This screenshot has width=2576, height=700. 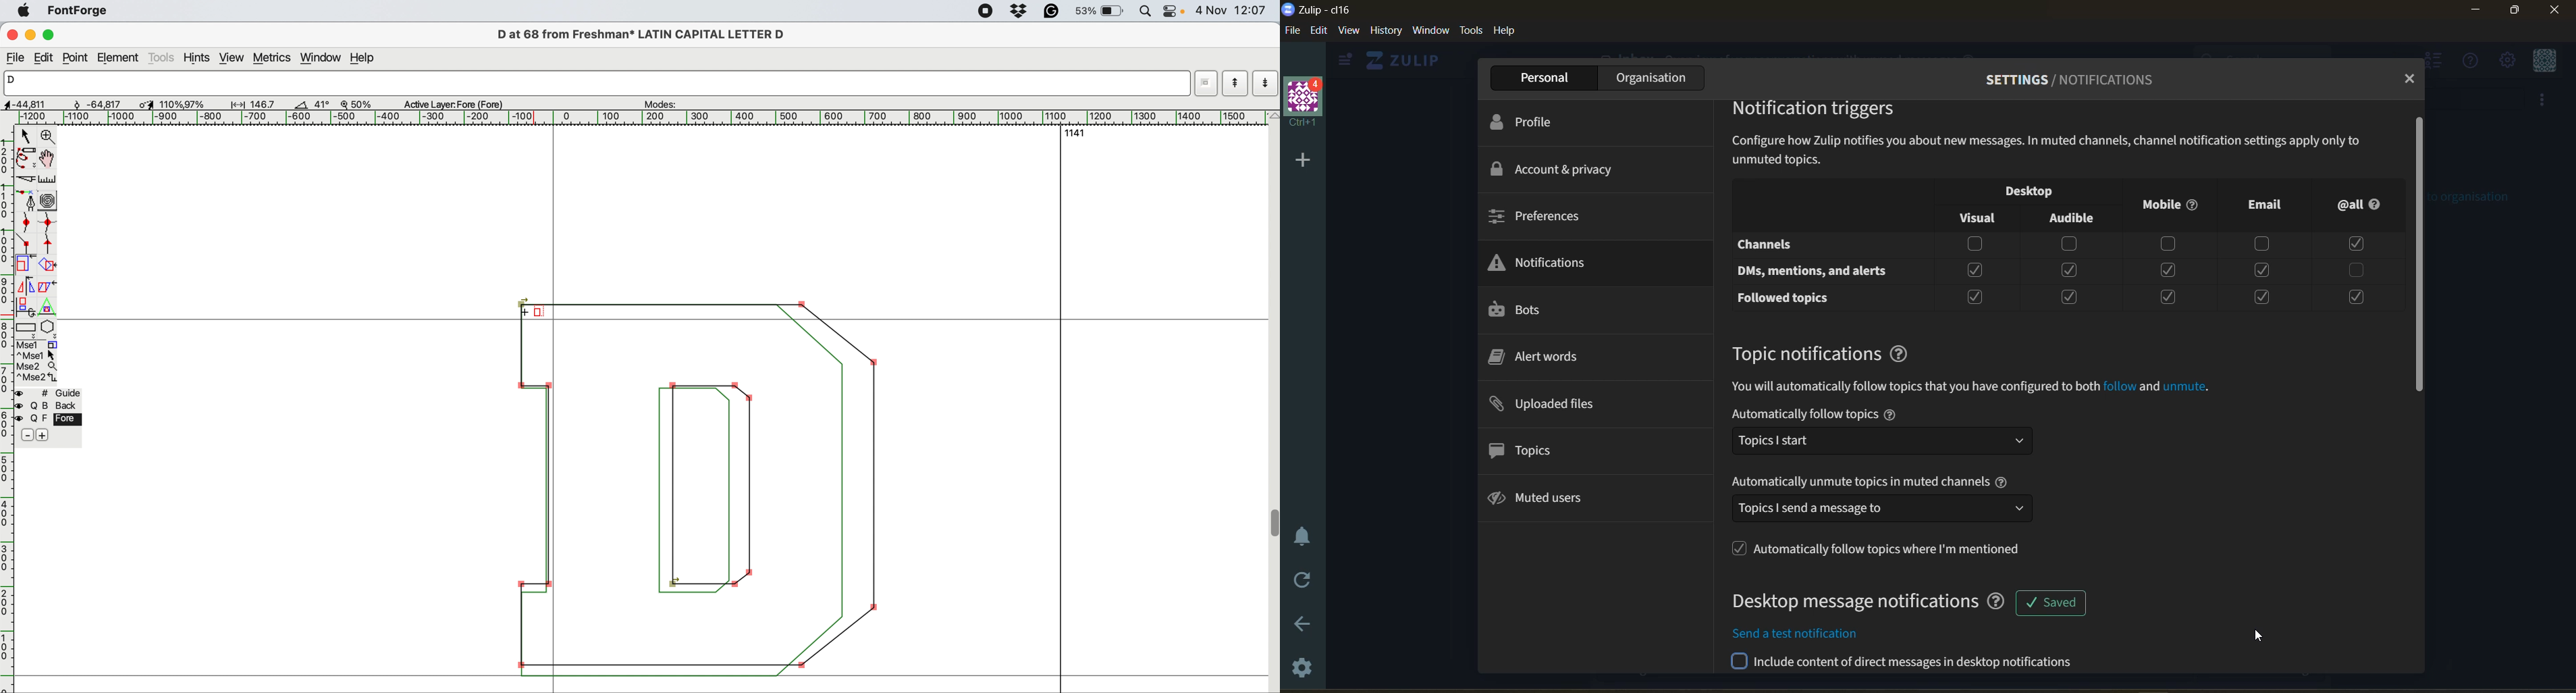 What do you see at coordinates (1080, 133) in the screenshot?
I see `1141` at bounding box center [1080, 133].